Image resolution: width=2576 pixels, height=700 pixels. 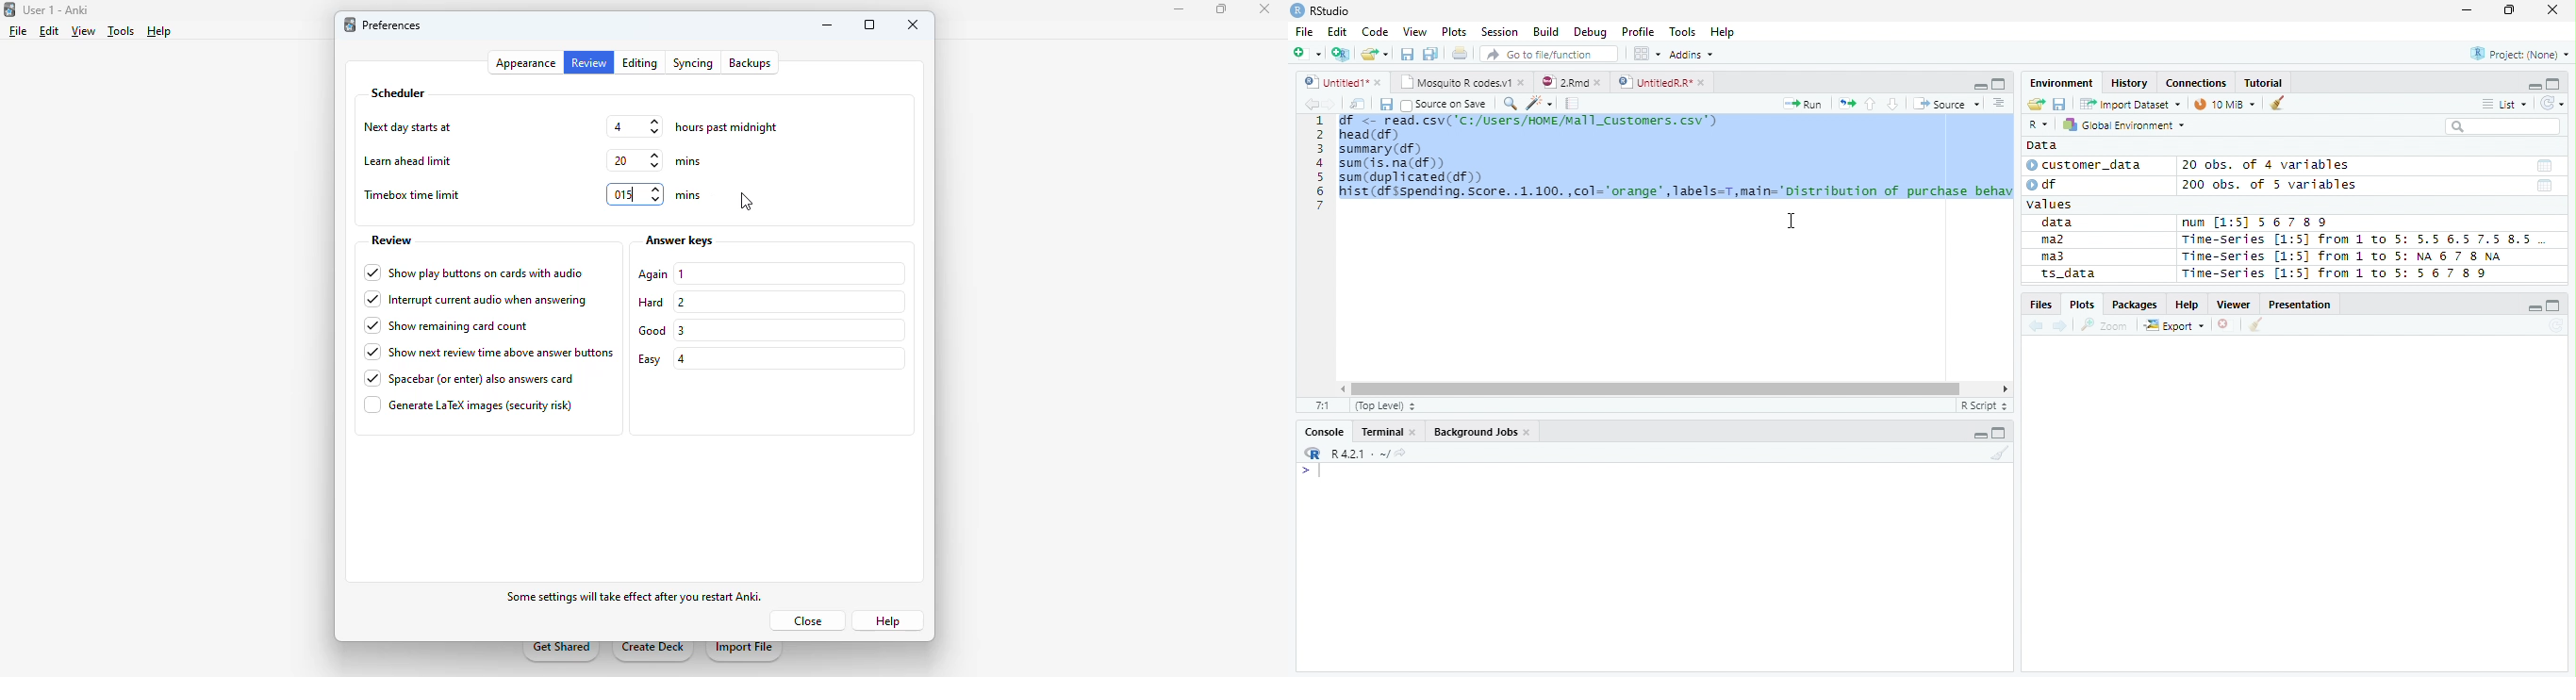 I want to click on backups, so click(x=751, y=63).